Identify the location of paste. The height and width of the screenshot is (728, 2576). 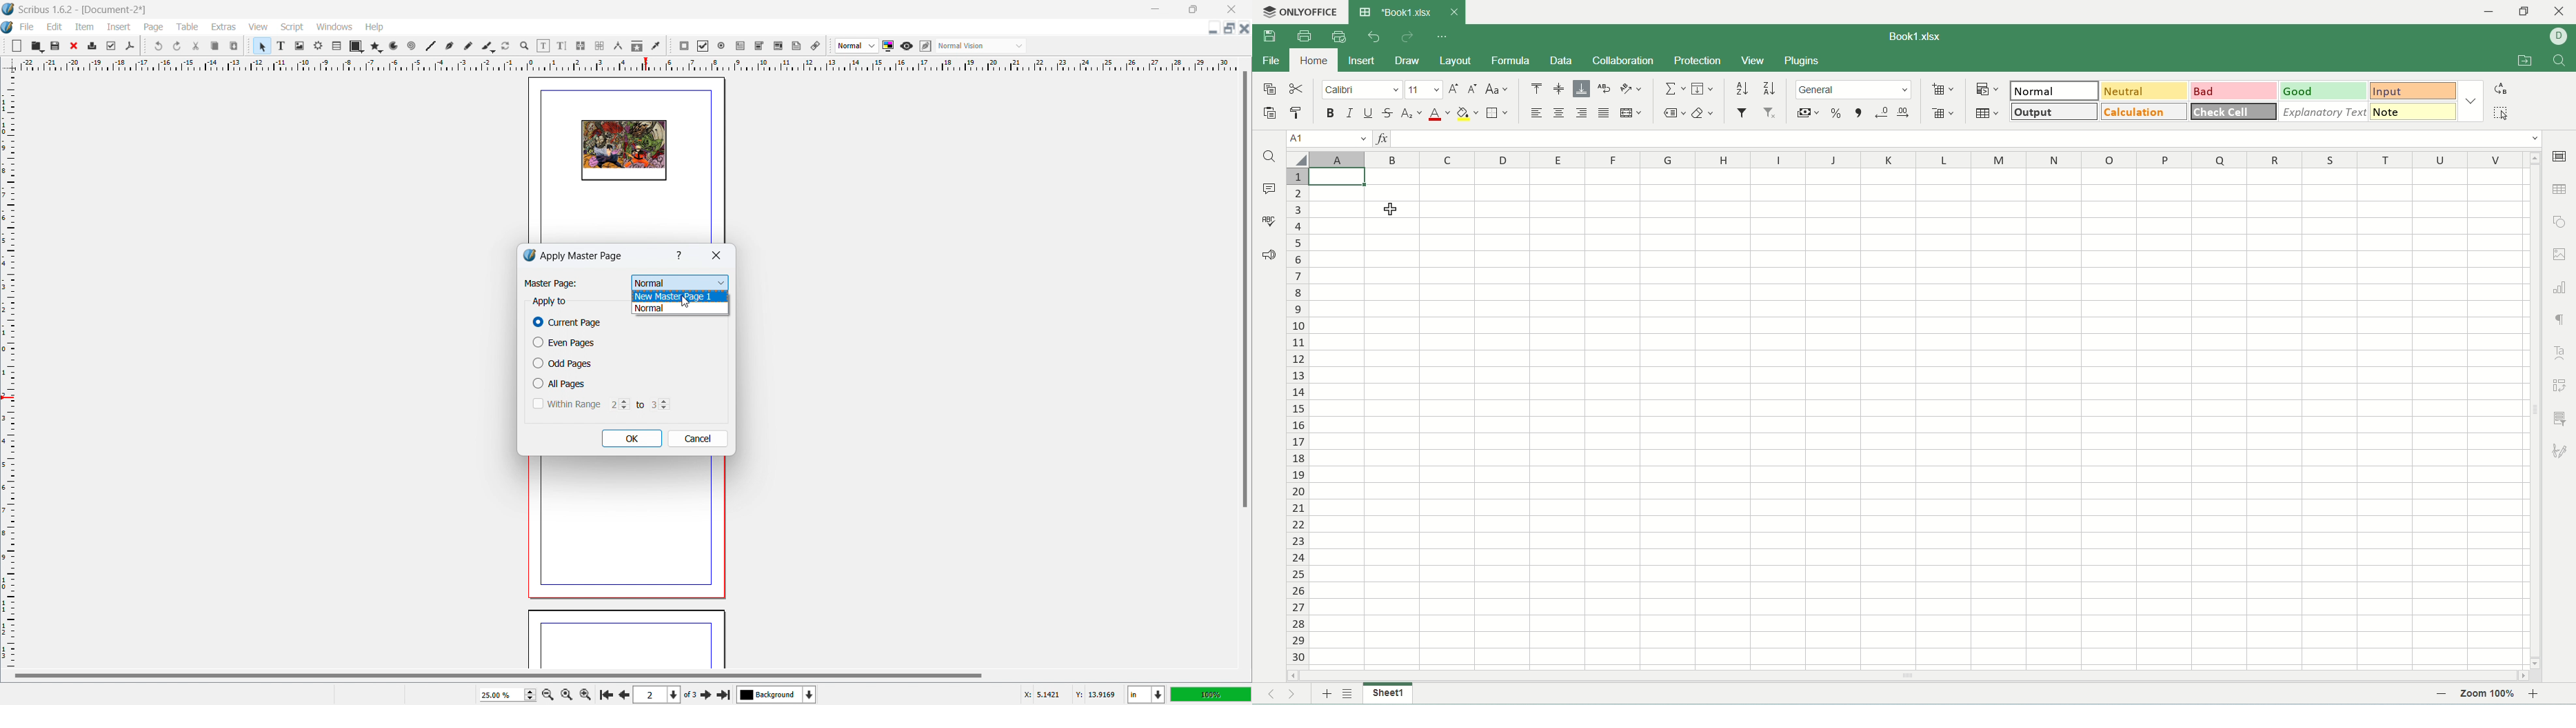
(234, 46).